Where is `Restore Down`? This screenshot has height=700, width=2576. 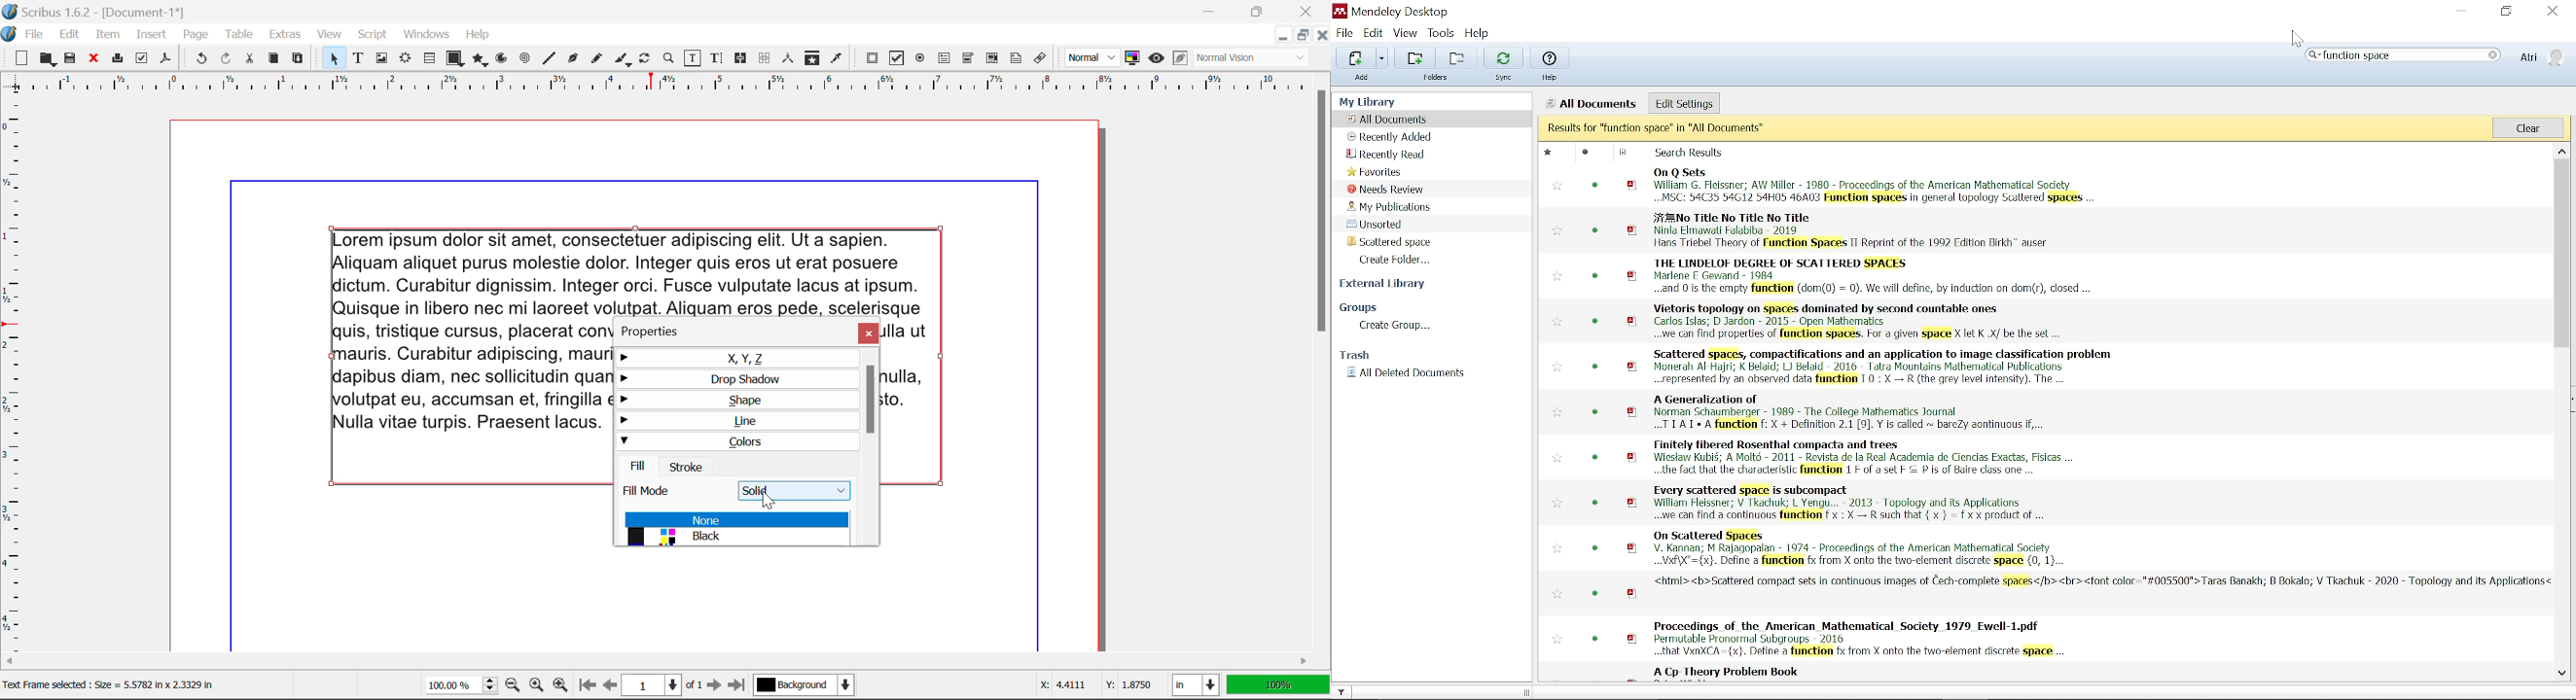
Restore Down is located at coordinates (1212, 10).